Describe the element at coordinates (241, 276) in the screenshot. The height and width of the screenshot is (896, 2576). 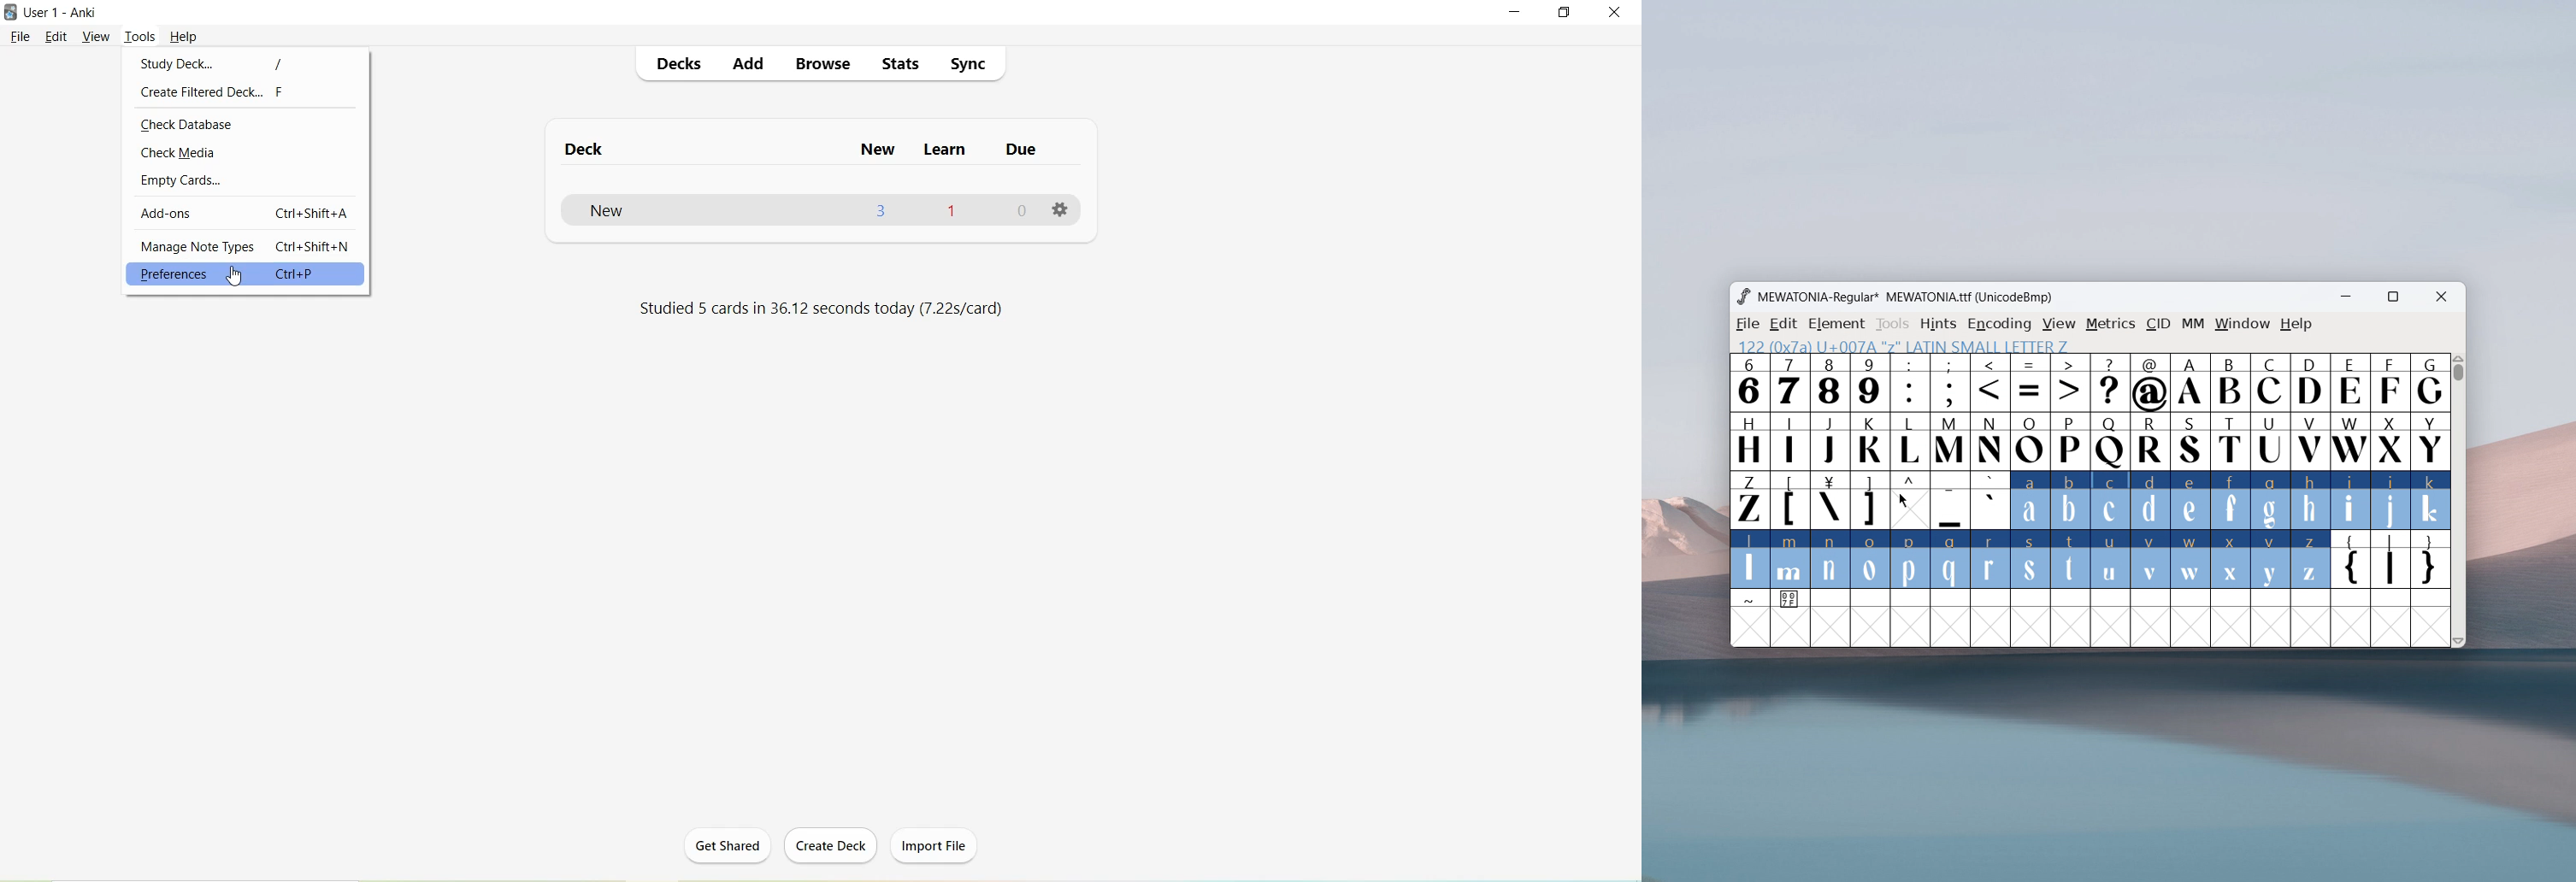
I see `Cursor` at that location.